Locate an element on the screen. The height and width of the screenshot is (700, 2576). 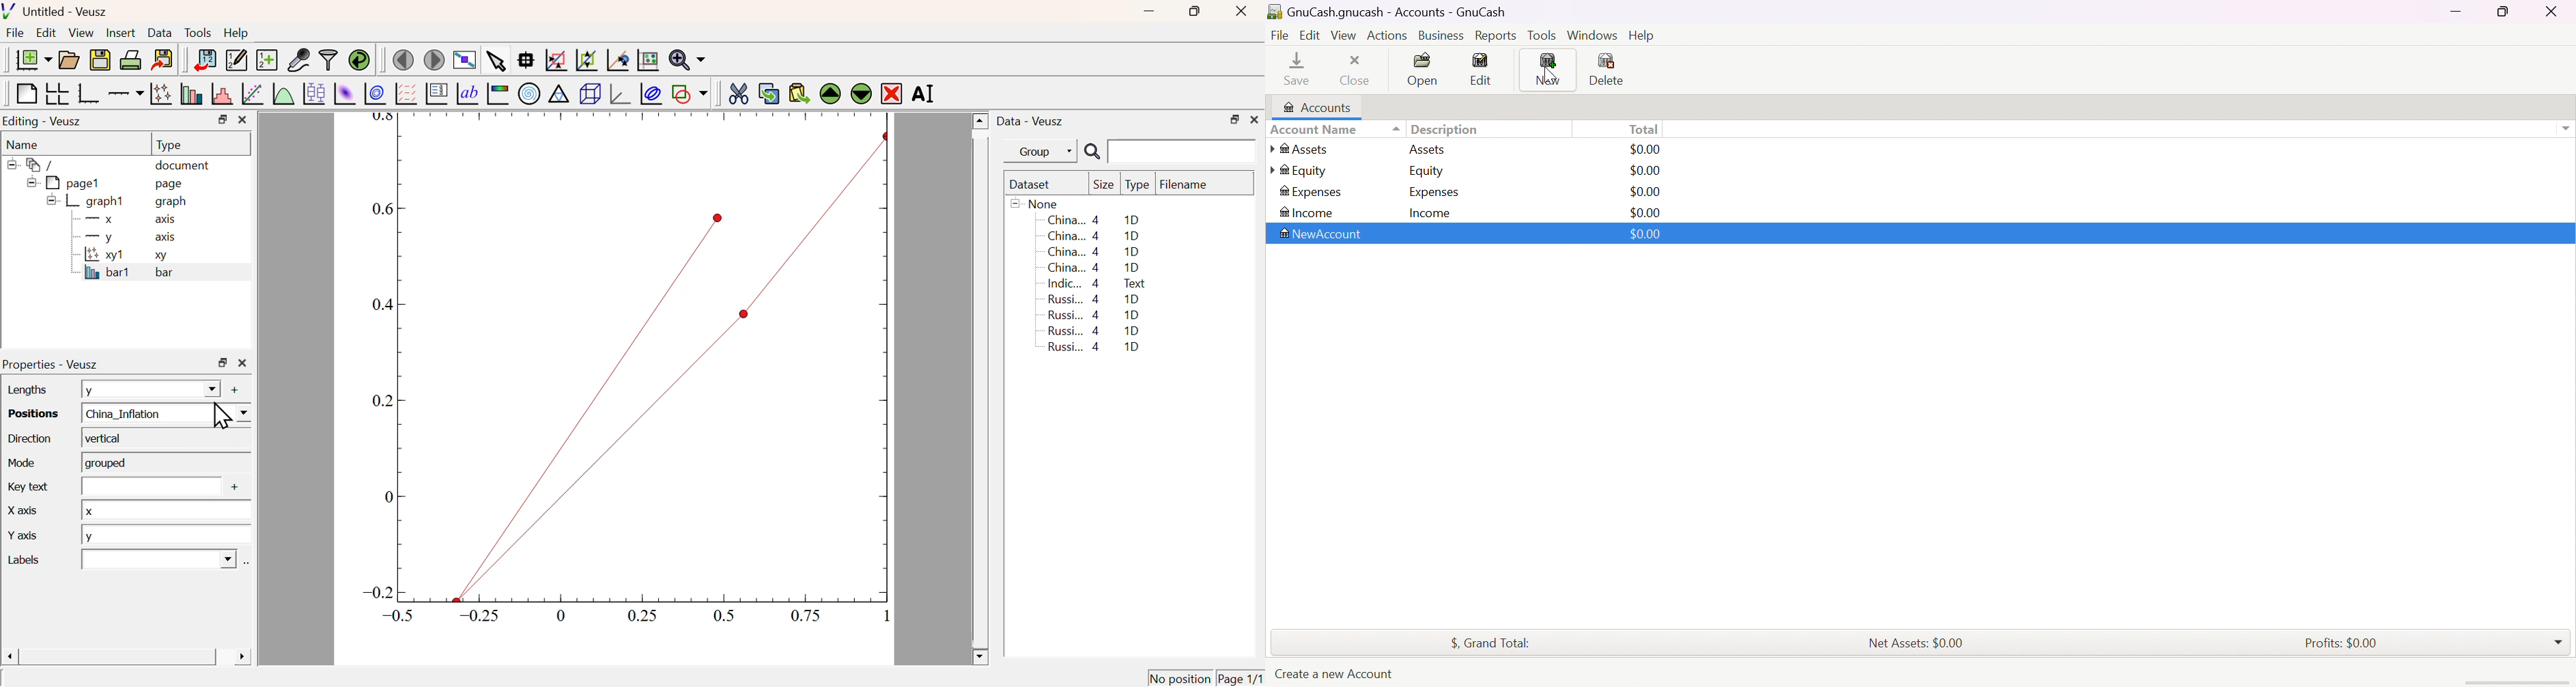
Insert is located at coordinates (119, 34).